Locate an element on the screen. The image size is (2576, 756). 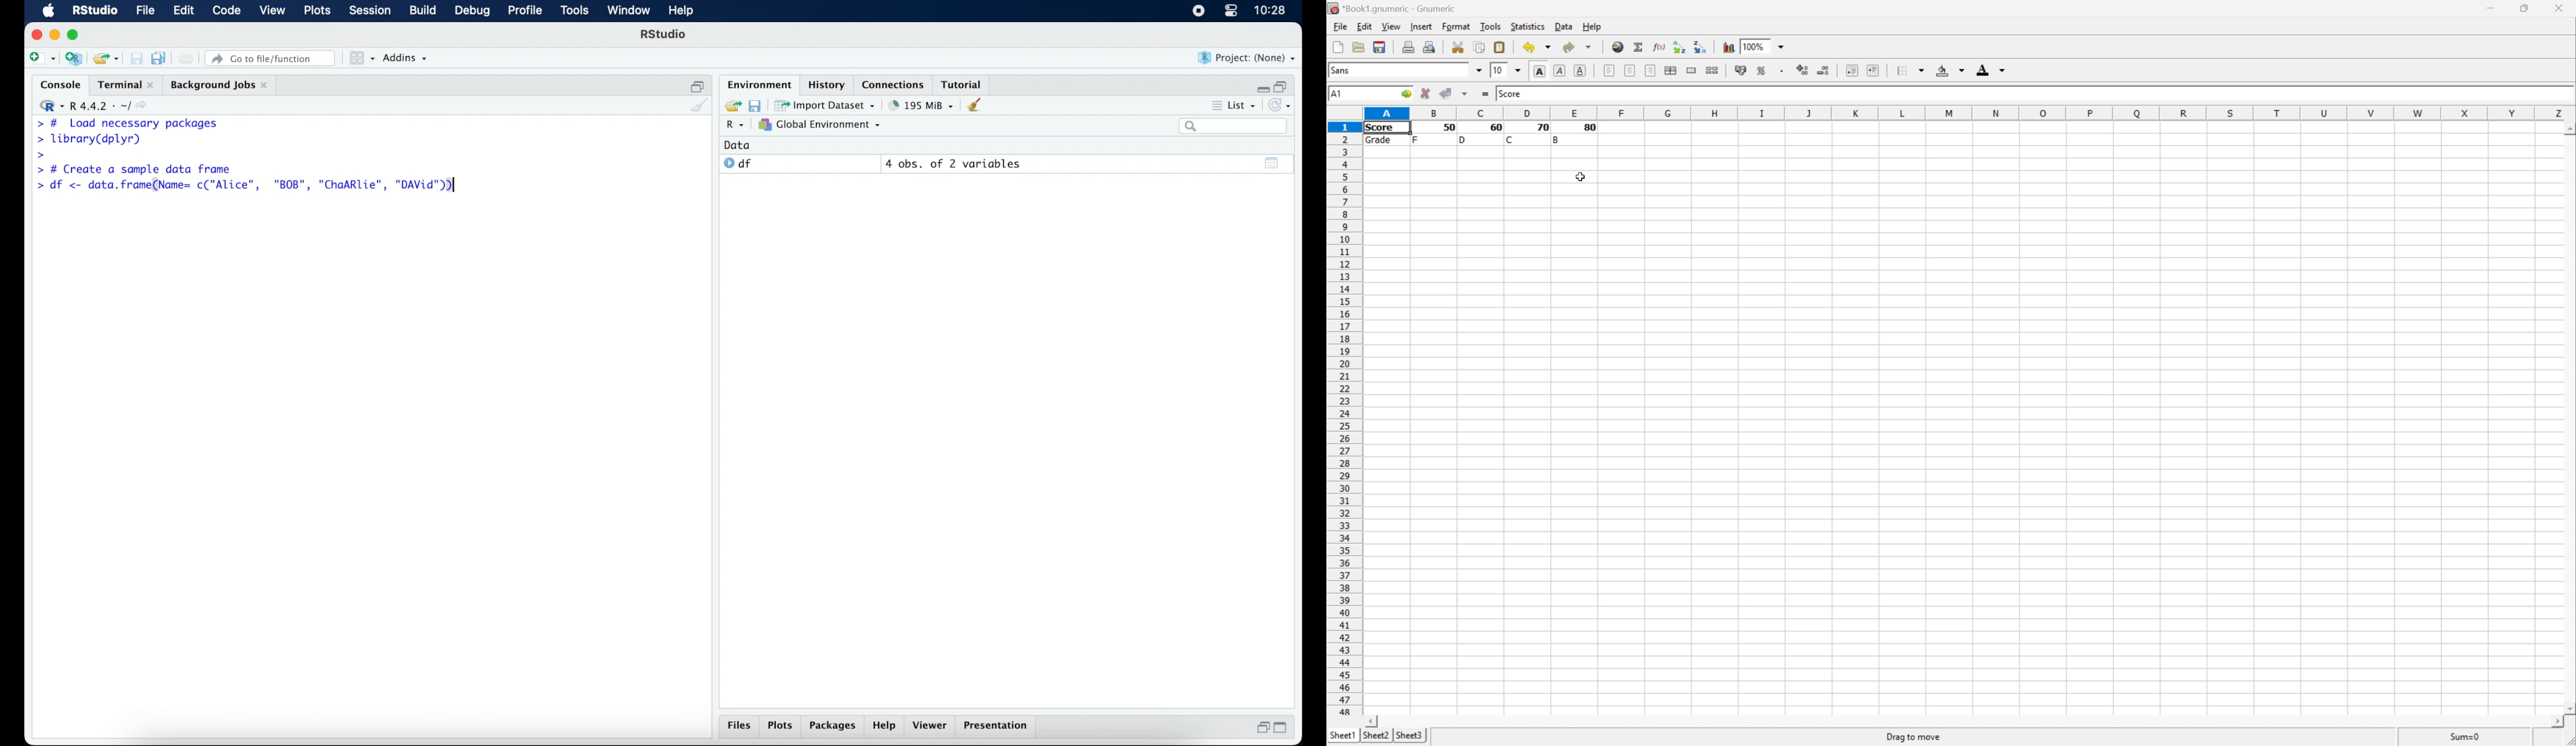
Sum=0 is located at coordinates (2468, 738).